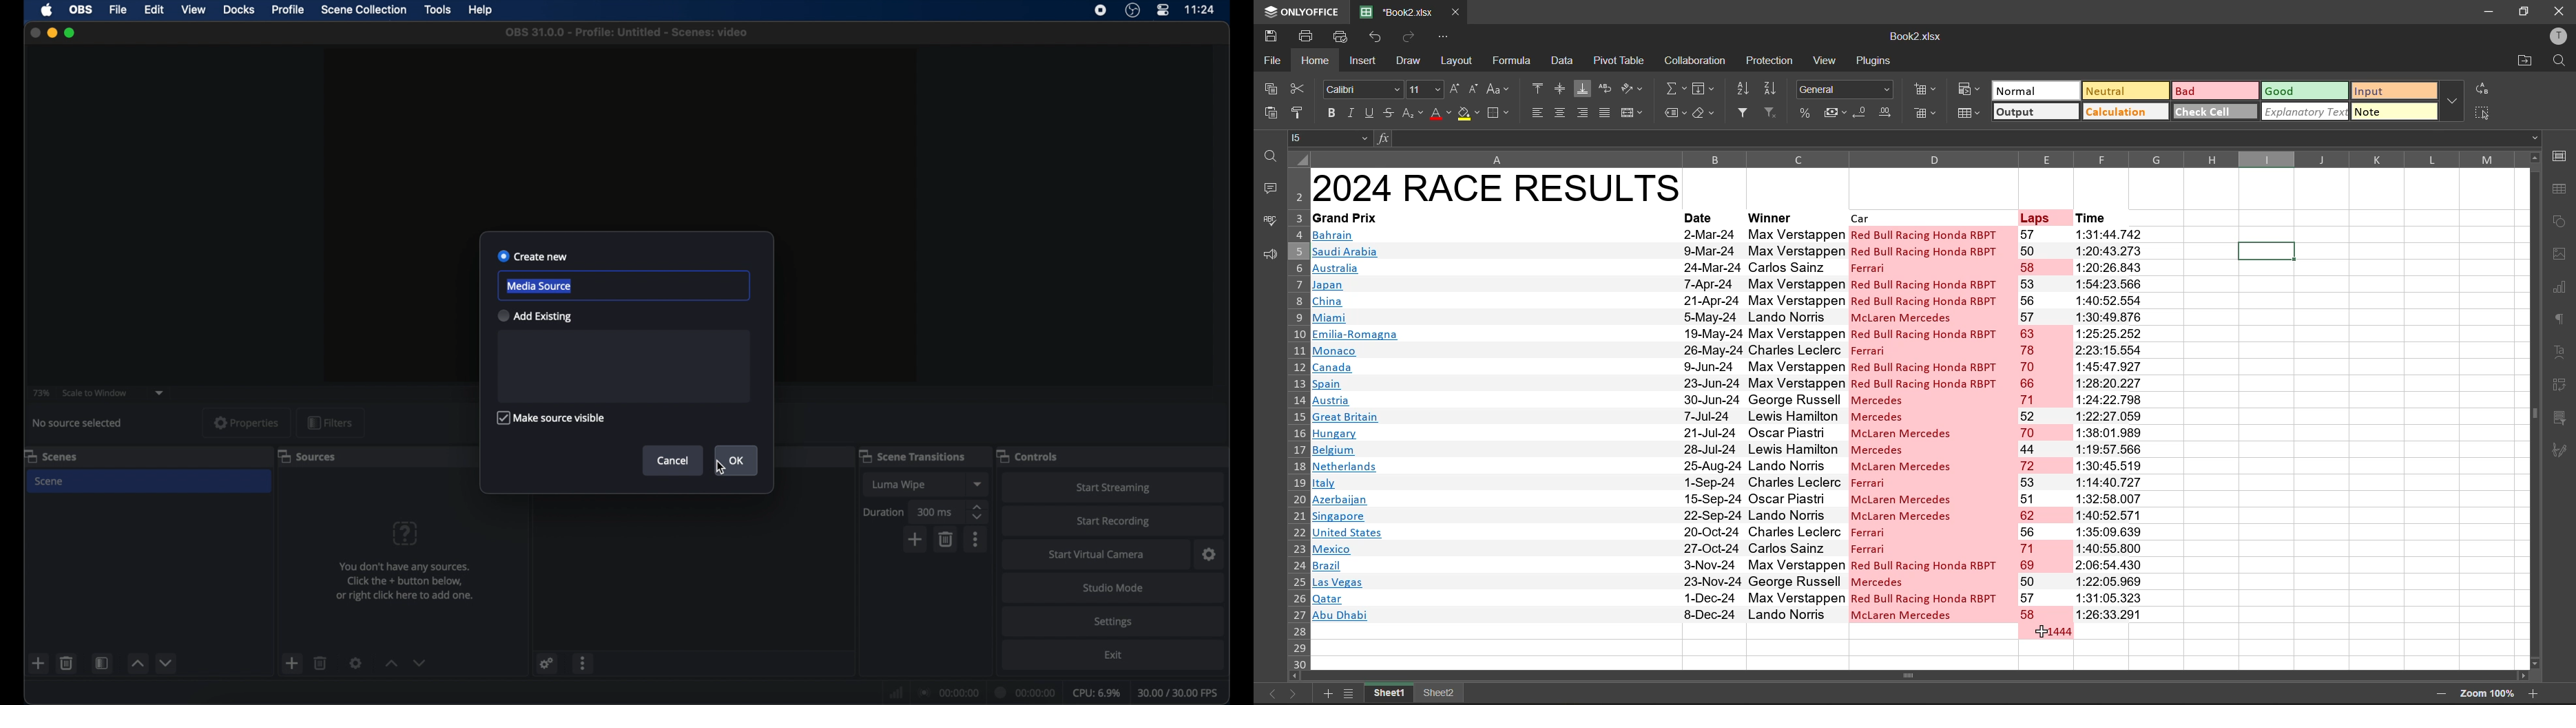 This screenshot has width=2576, height=728. Describe the element at coordinates (1703, 112) in the screenshot. I see `clear` at that location.